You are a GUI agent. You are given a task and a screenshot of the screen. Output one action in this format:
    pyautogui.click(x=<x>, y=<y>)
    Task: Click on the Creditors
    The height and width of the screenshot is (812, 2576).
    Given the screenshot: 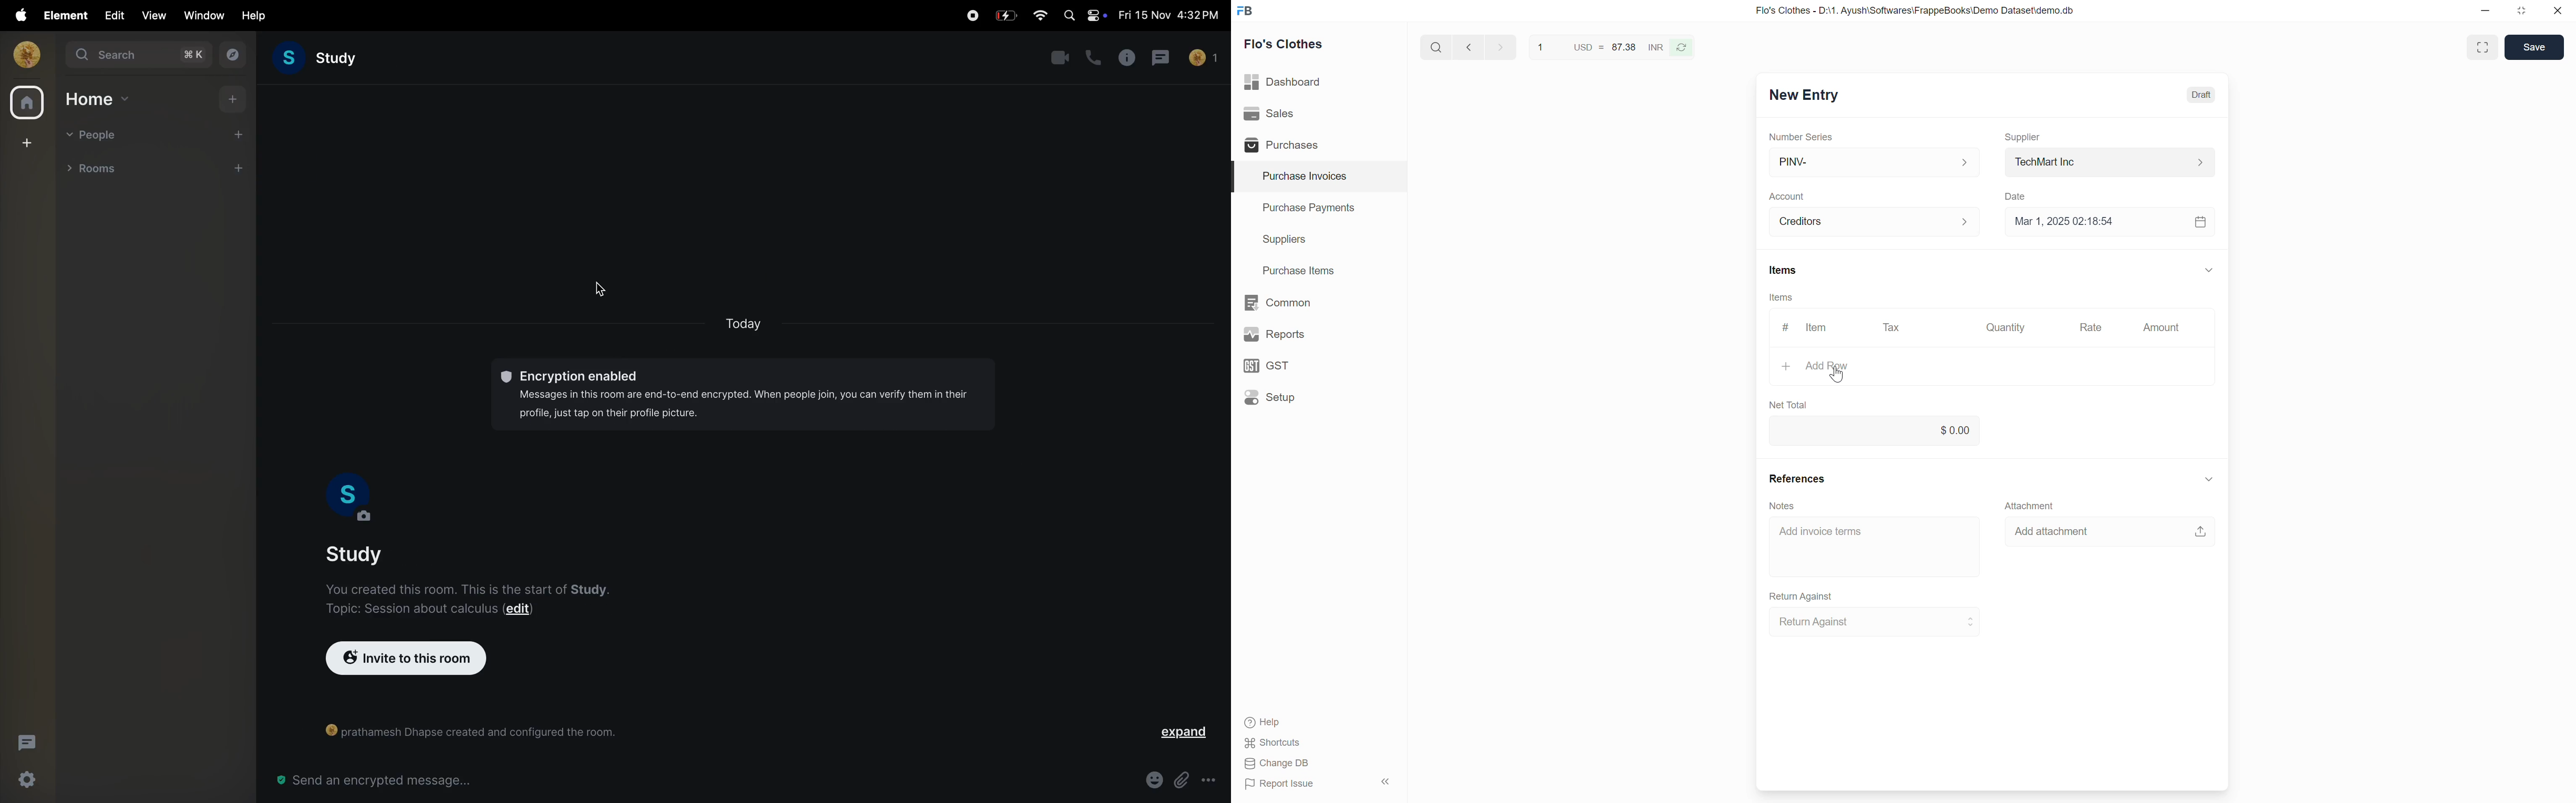 What is the action you would take?
    pyautogui.click(x=1876, y=222)
    